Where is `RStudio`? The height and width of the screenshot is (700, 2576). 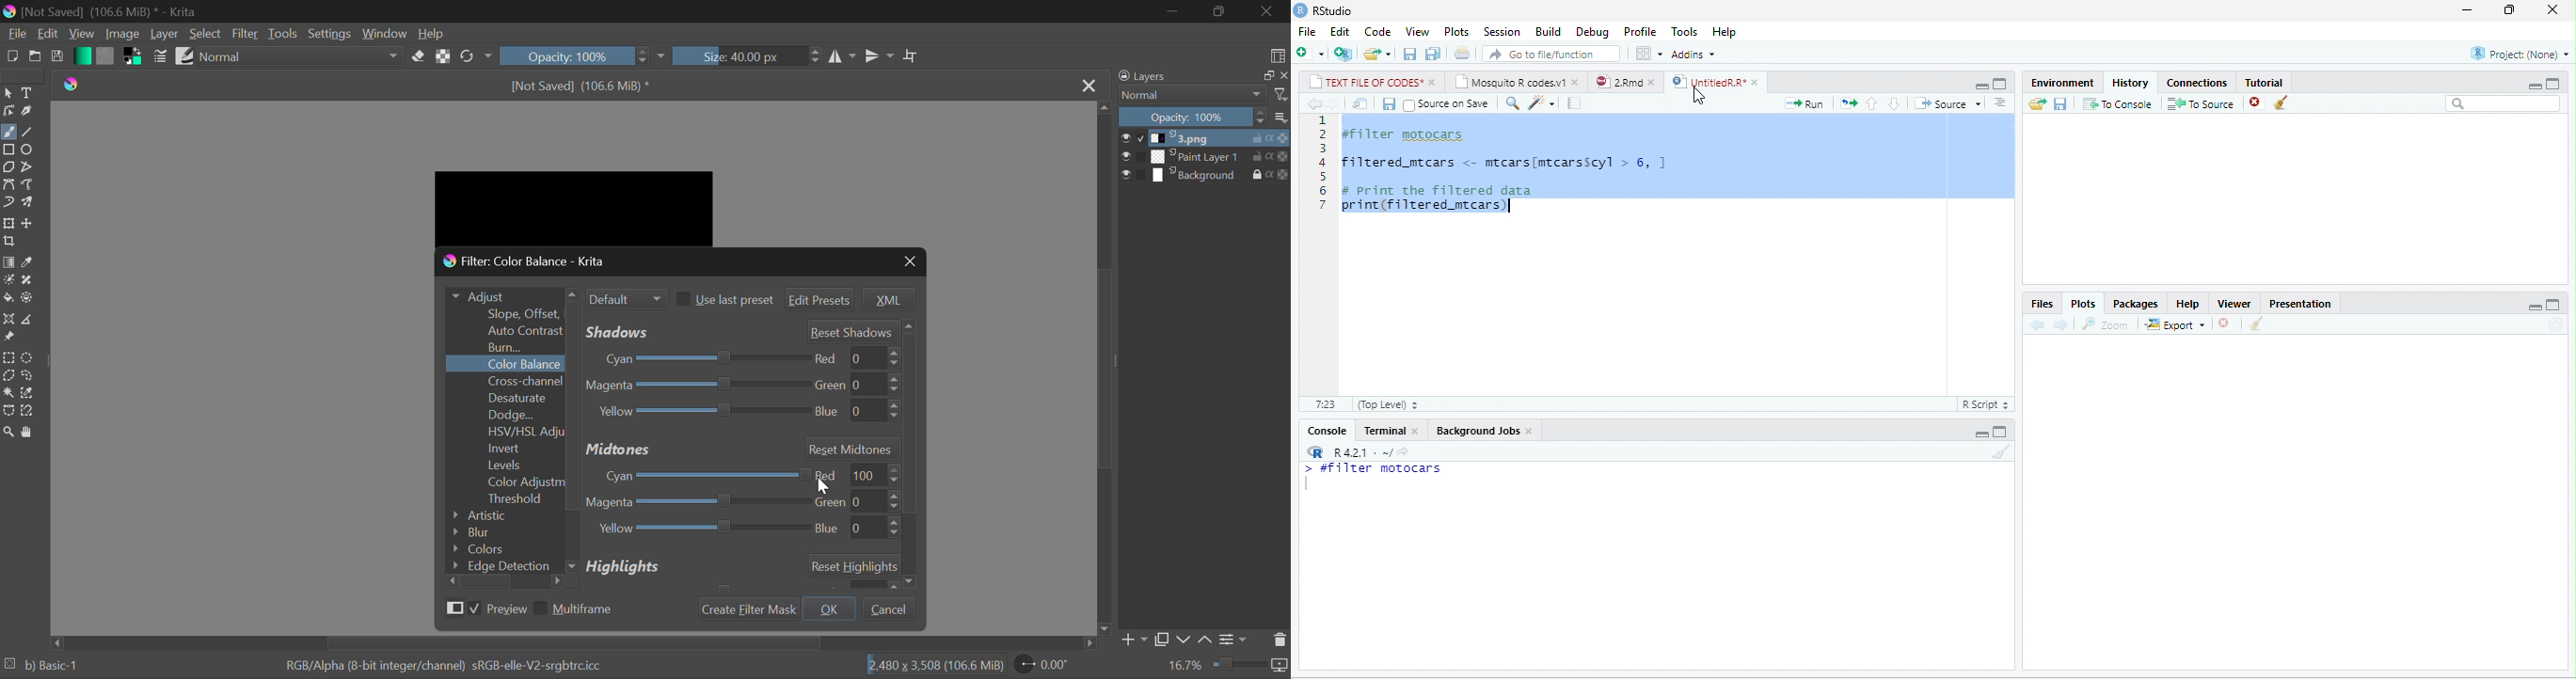
RStudio is located at coordinates (1332, 10).